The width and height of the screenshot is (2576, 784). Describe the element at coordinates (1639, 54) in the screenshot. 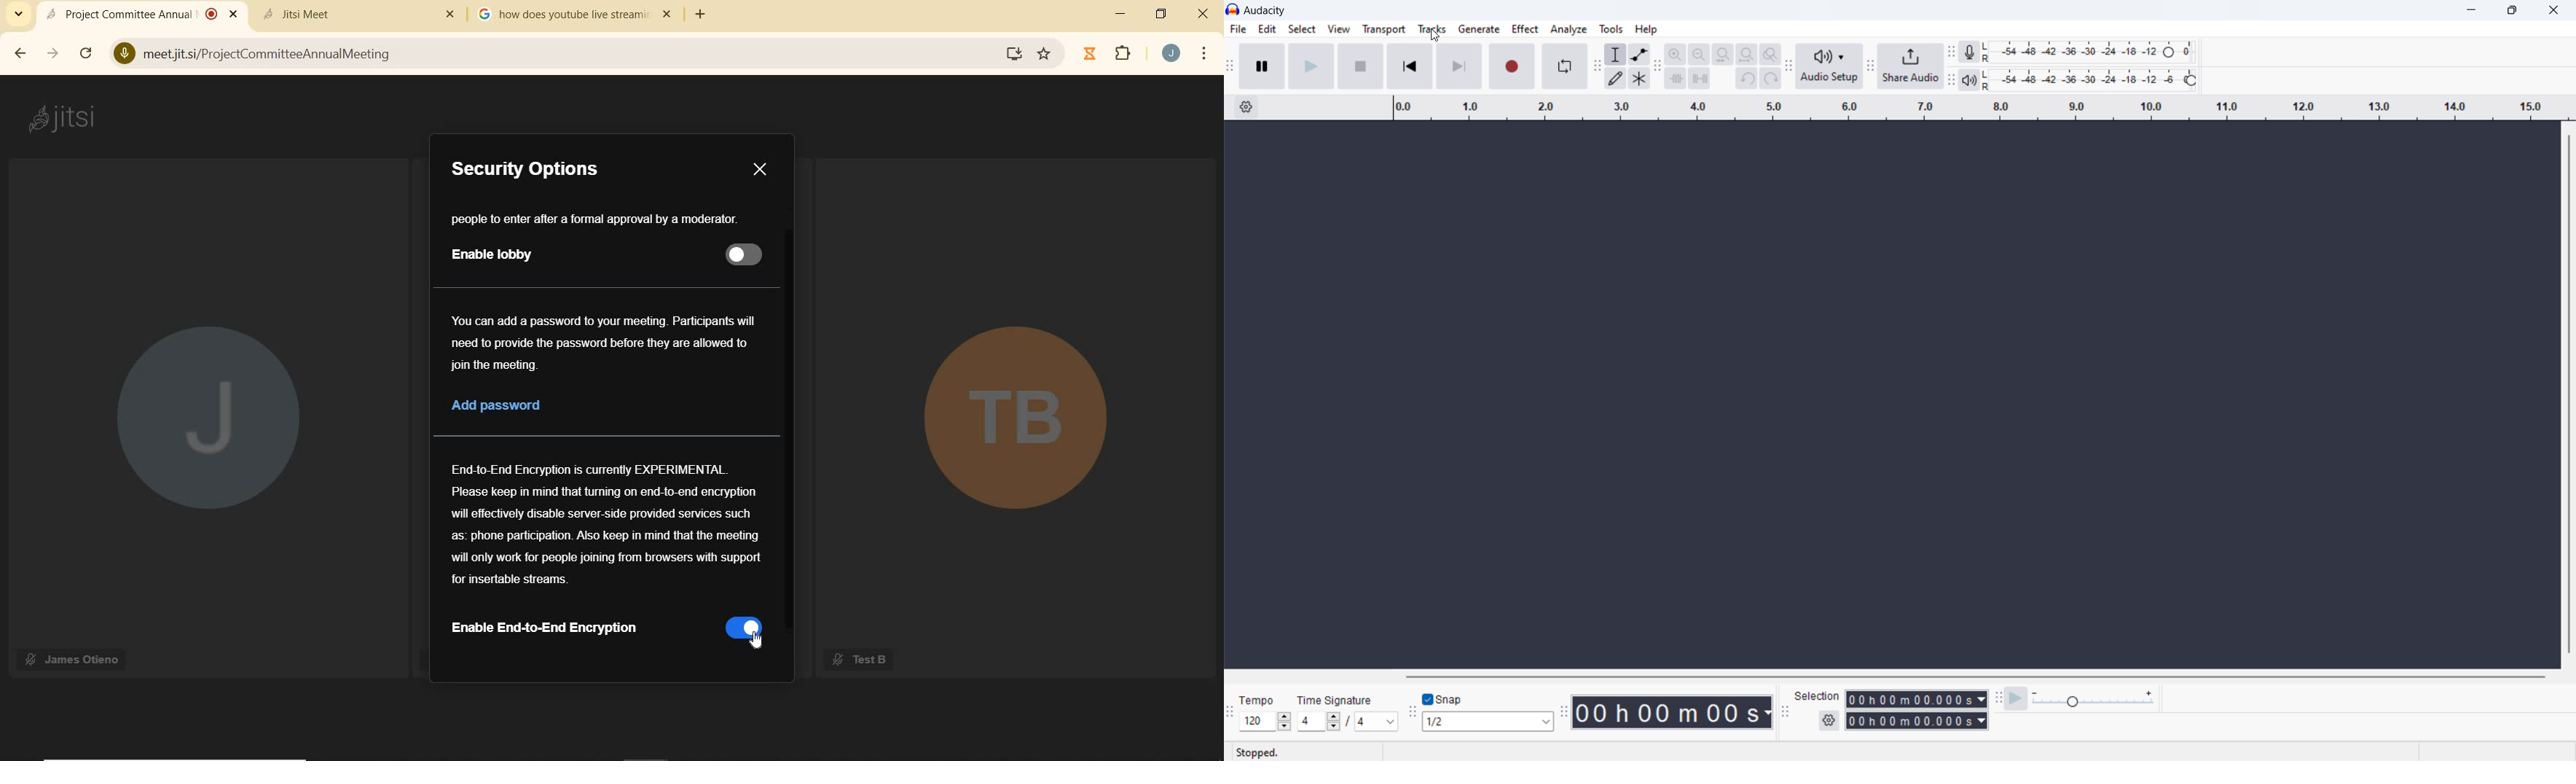

I see `envelop tool` at that location.